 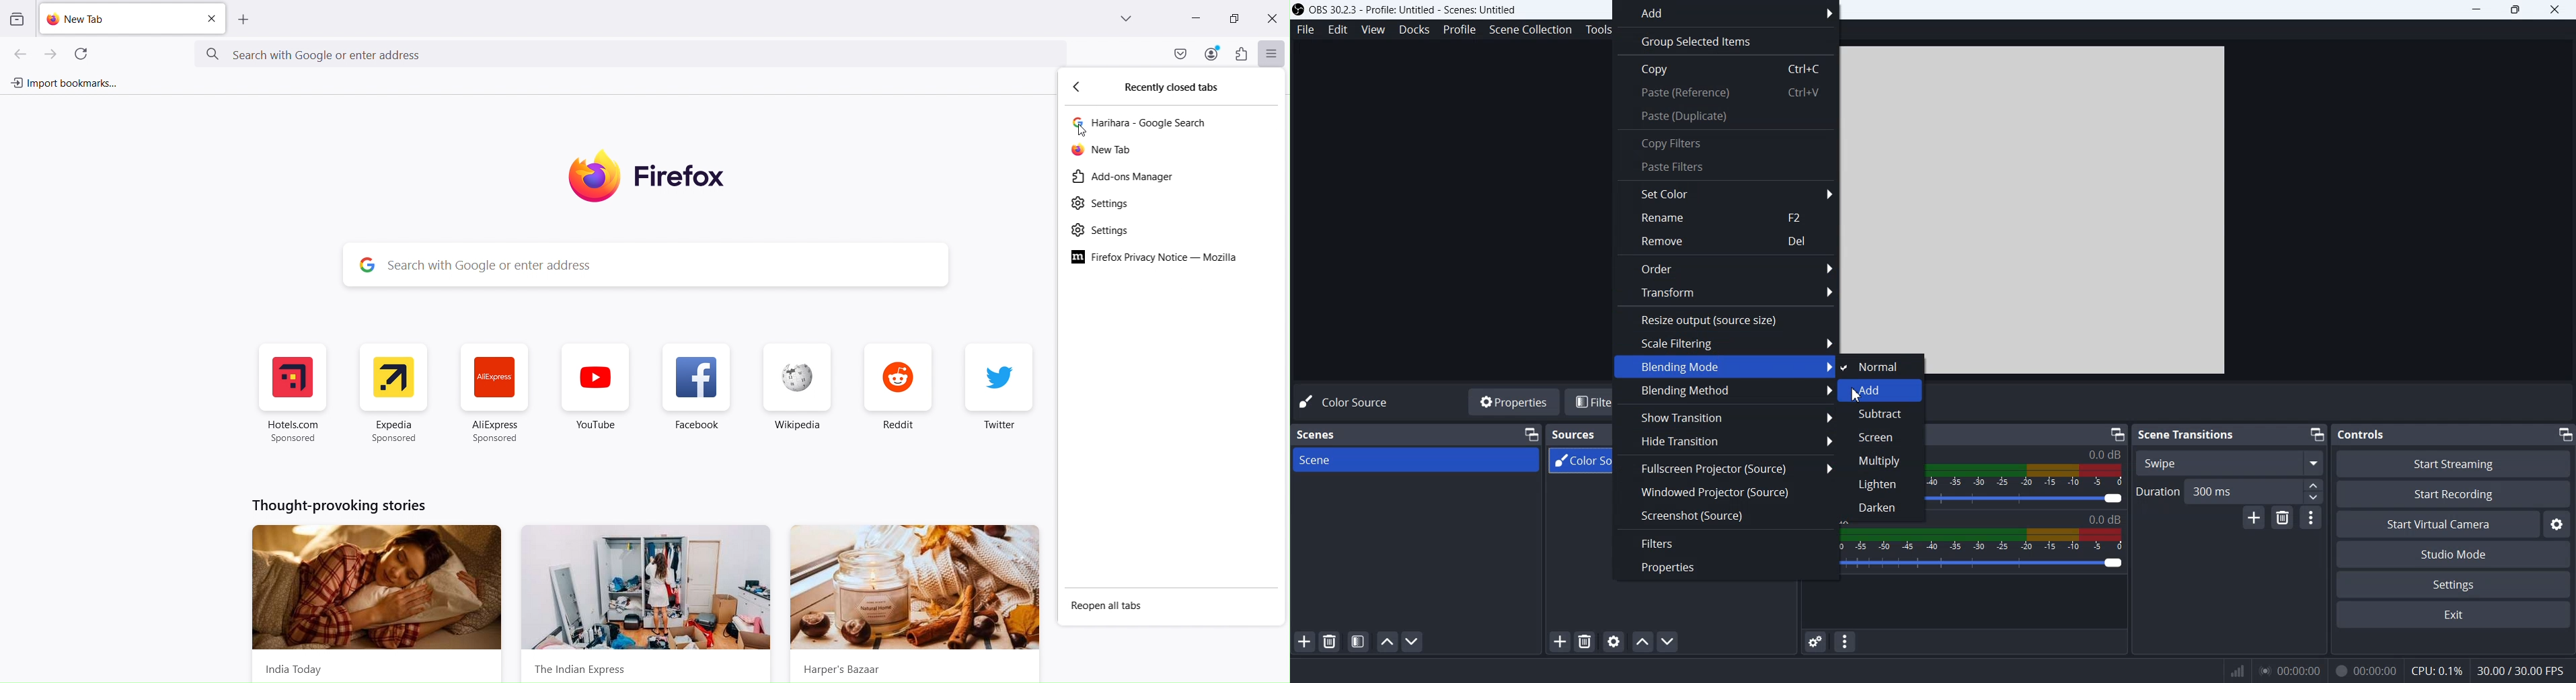 I want to click on Add Source, so click(x=1560, y=643).